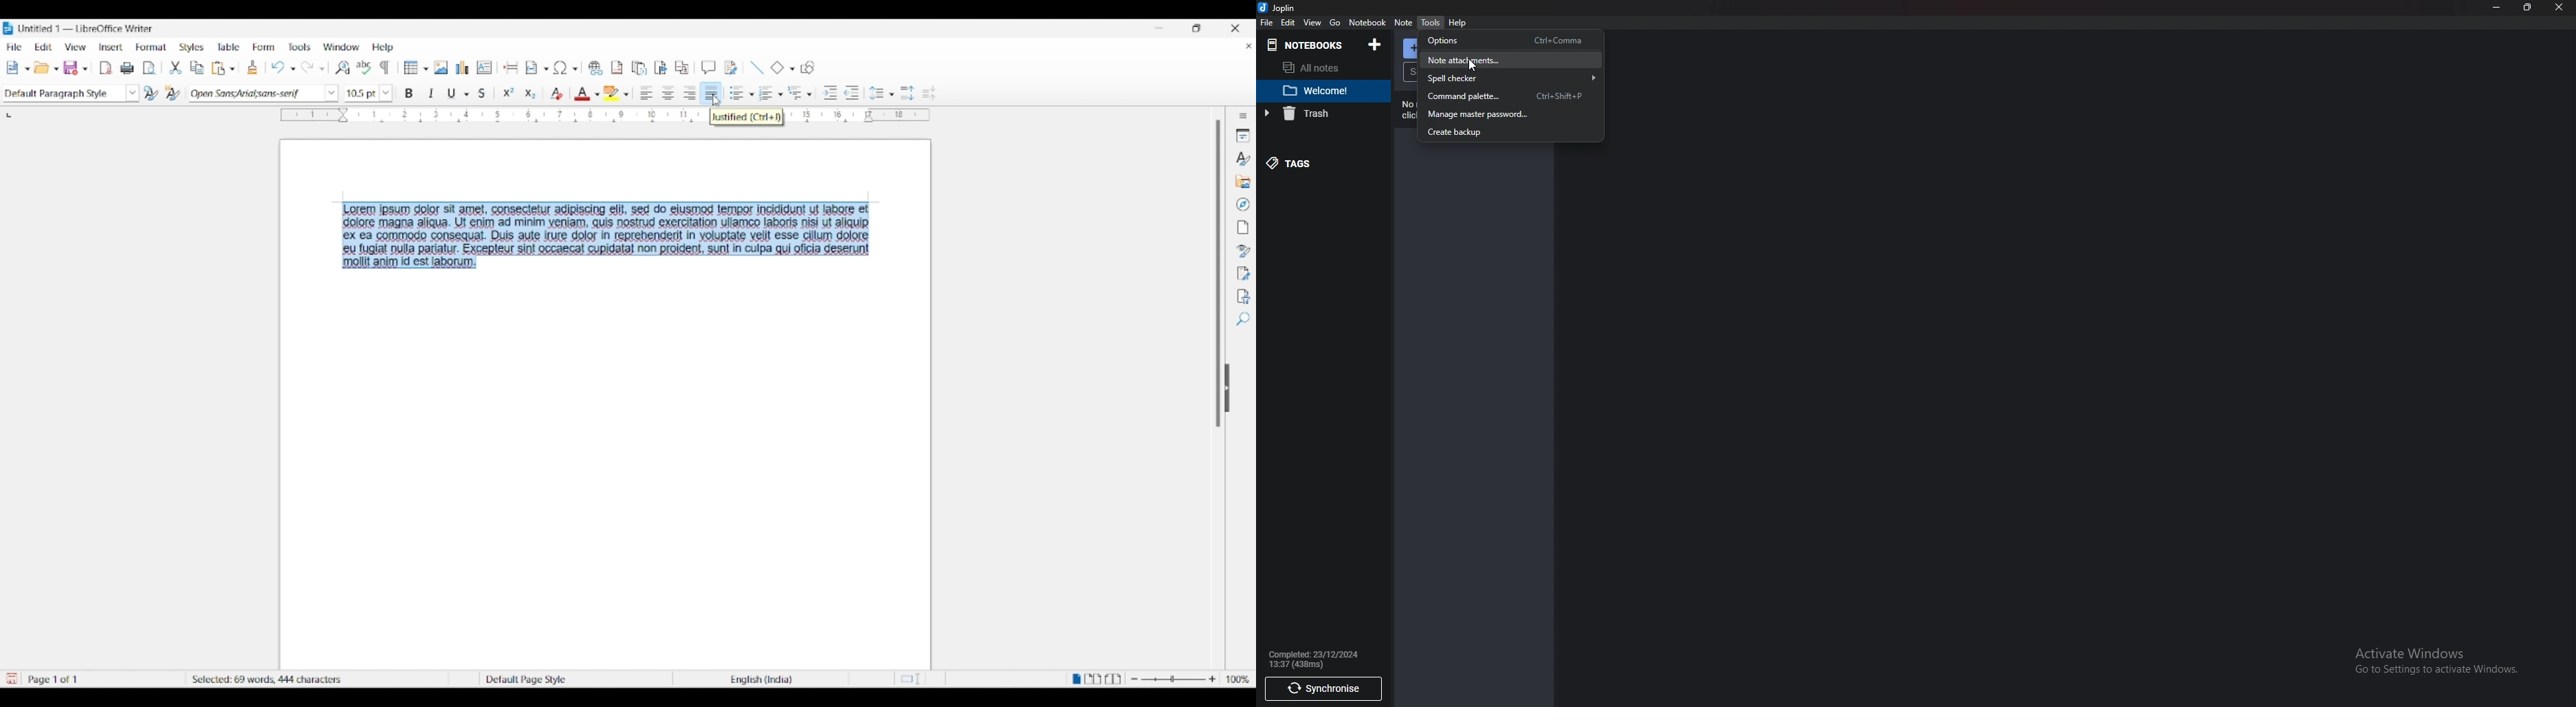 Image resolution: width=2576 pixels, height=728 pixels. What do you see at coordinates (1218, 274) in the screenshot?
I see `Vertical slide bar` at bounding box center [1218, 274].